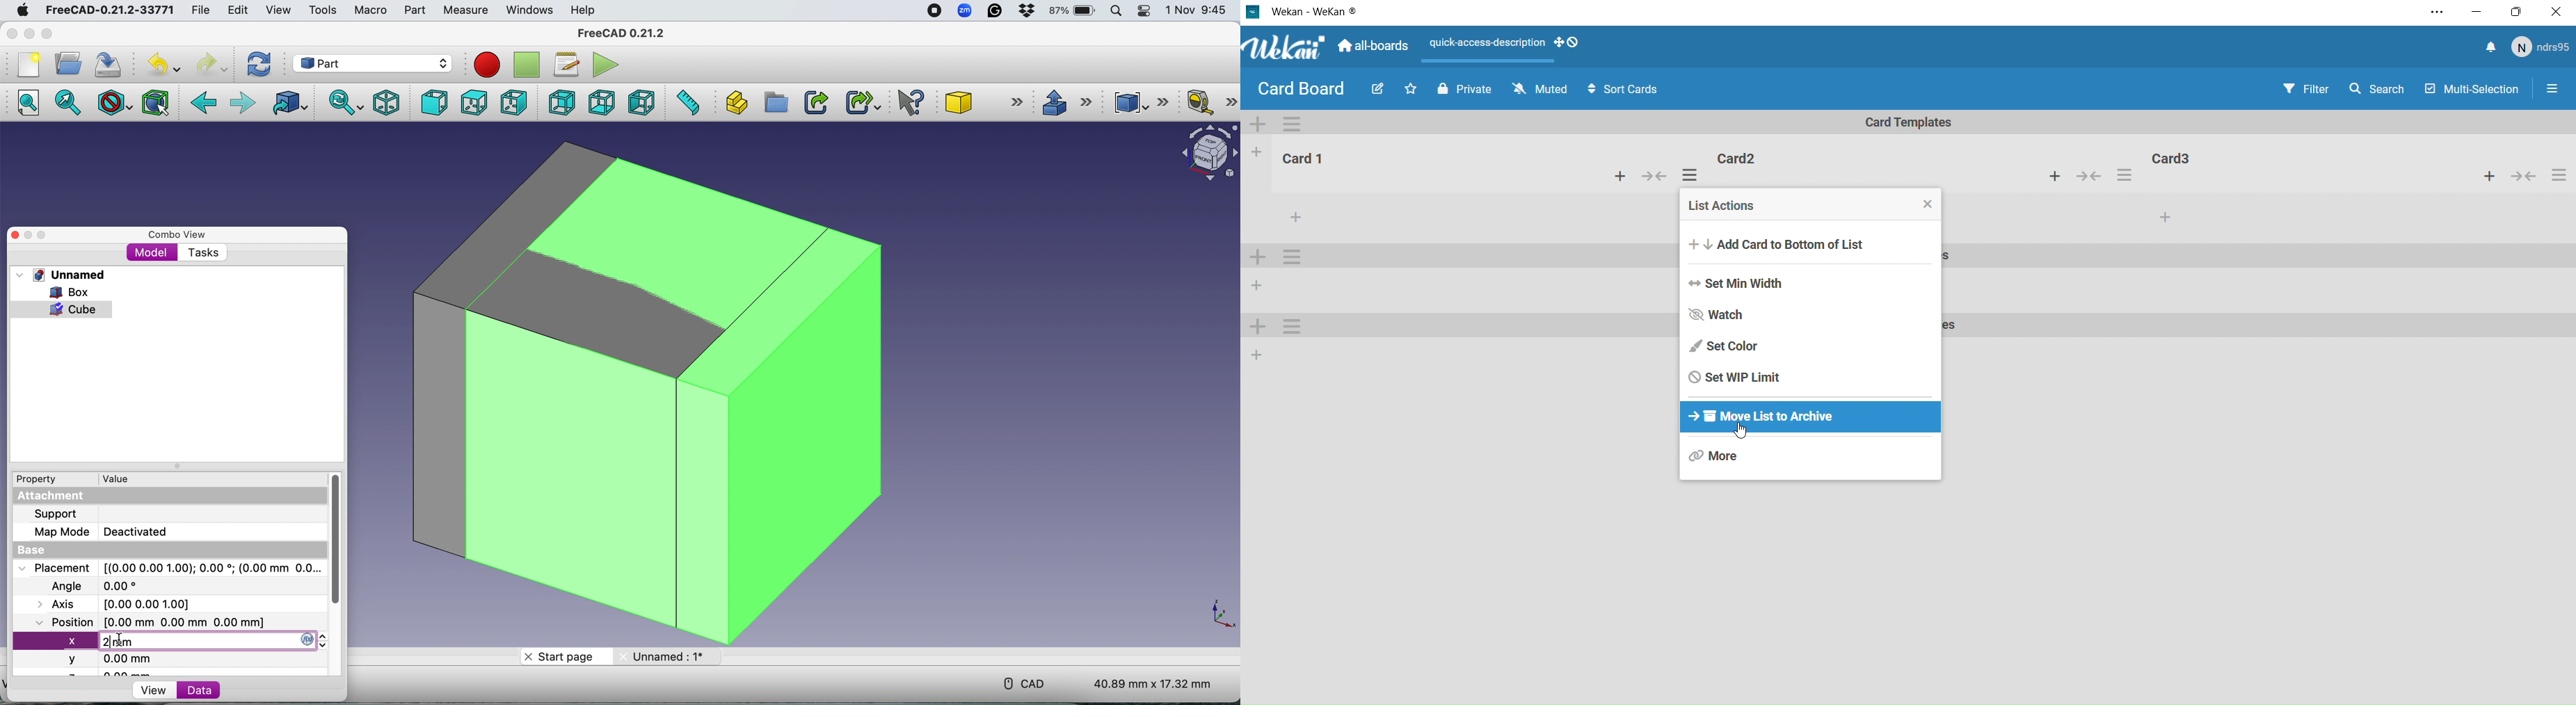 The height and width of the screenshot is (728, 2576). I want to click on Windows, so click(530, 11).